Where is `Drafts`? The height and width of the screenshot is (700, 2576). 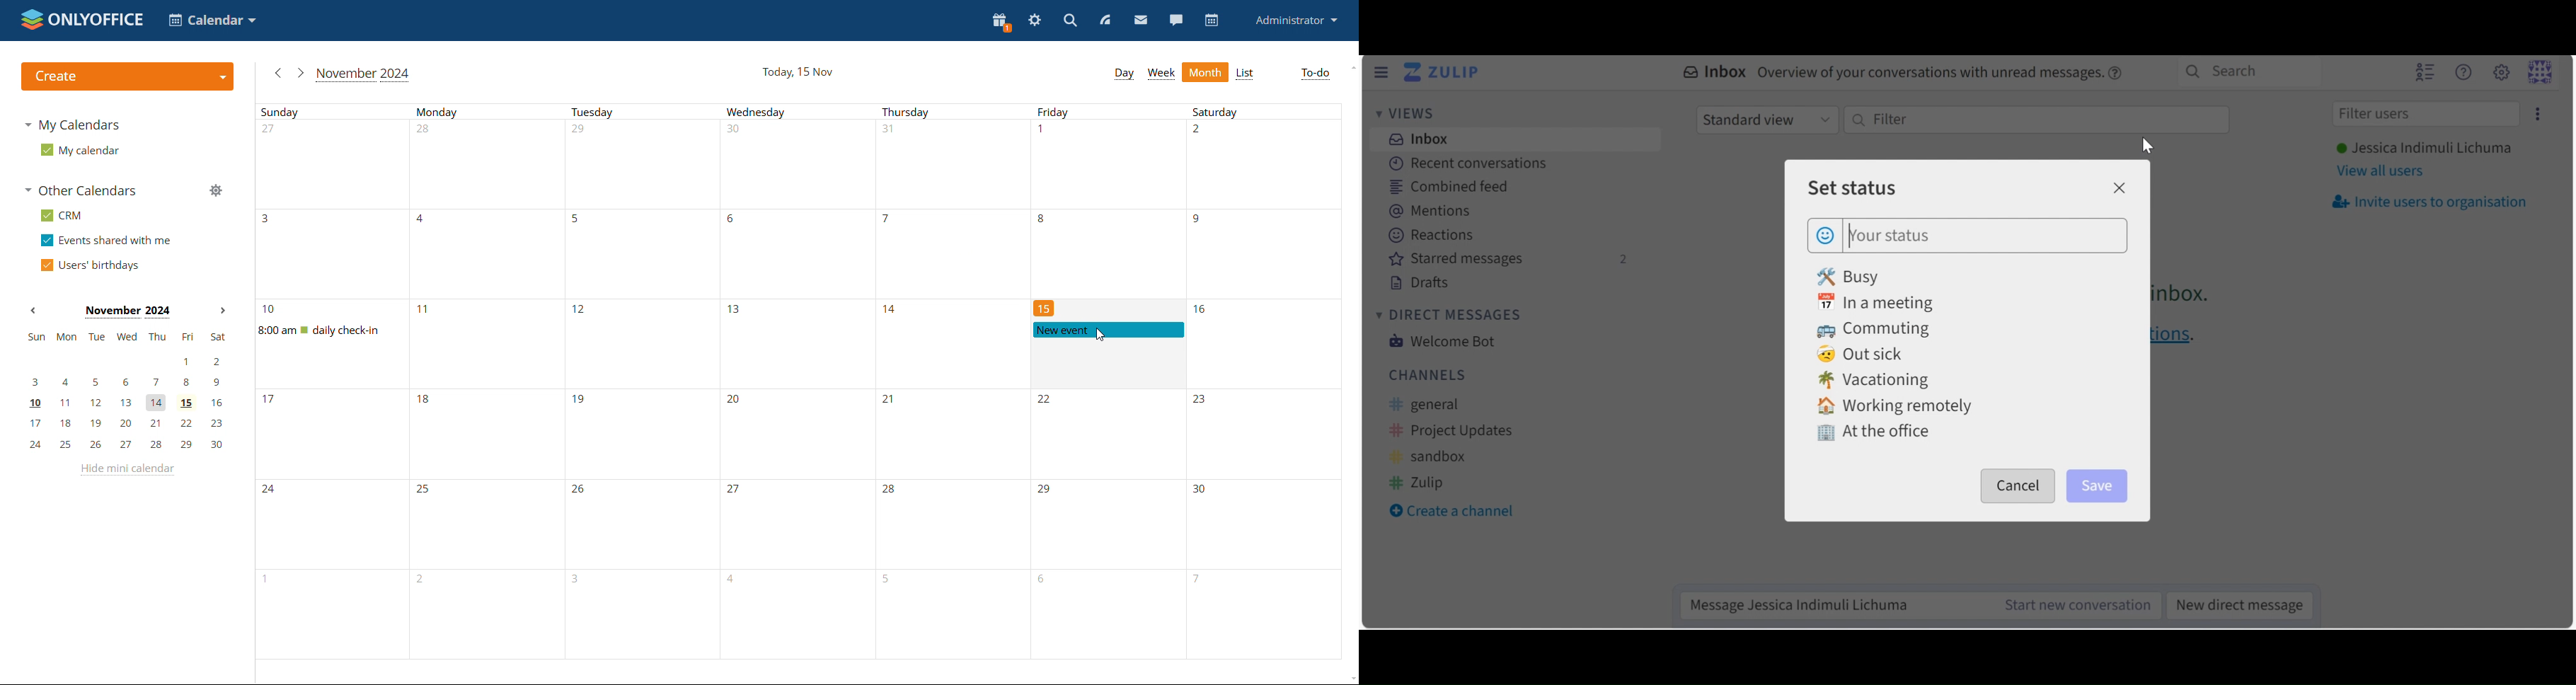 Drafts is located at coordinates (1421, 283).